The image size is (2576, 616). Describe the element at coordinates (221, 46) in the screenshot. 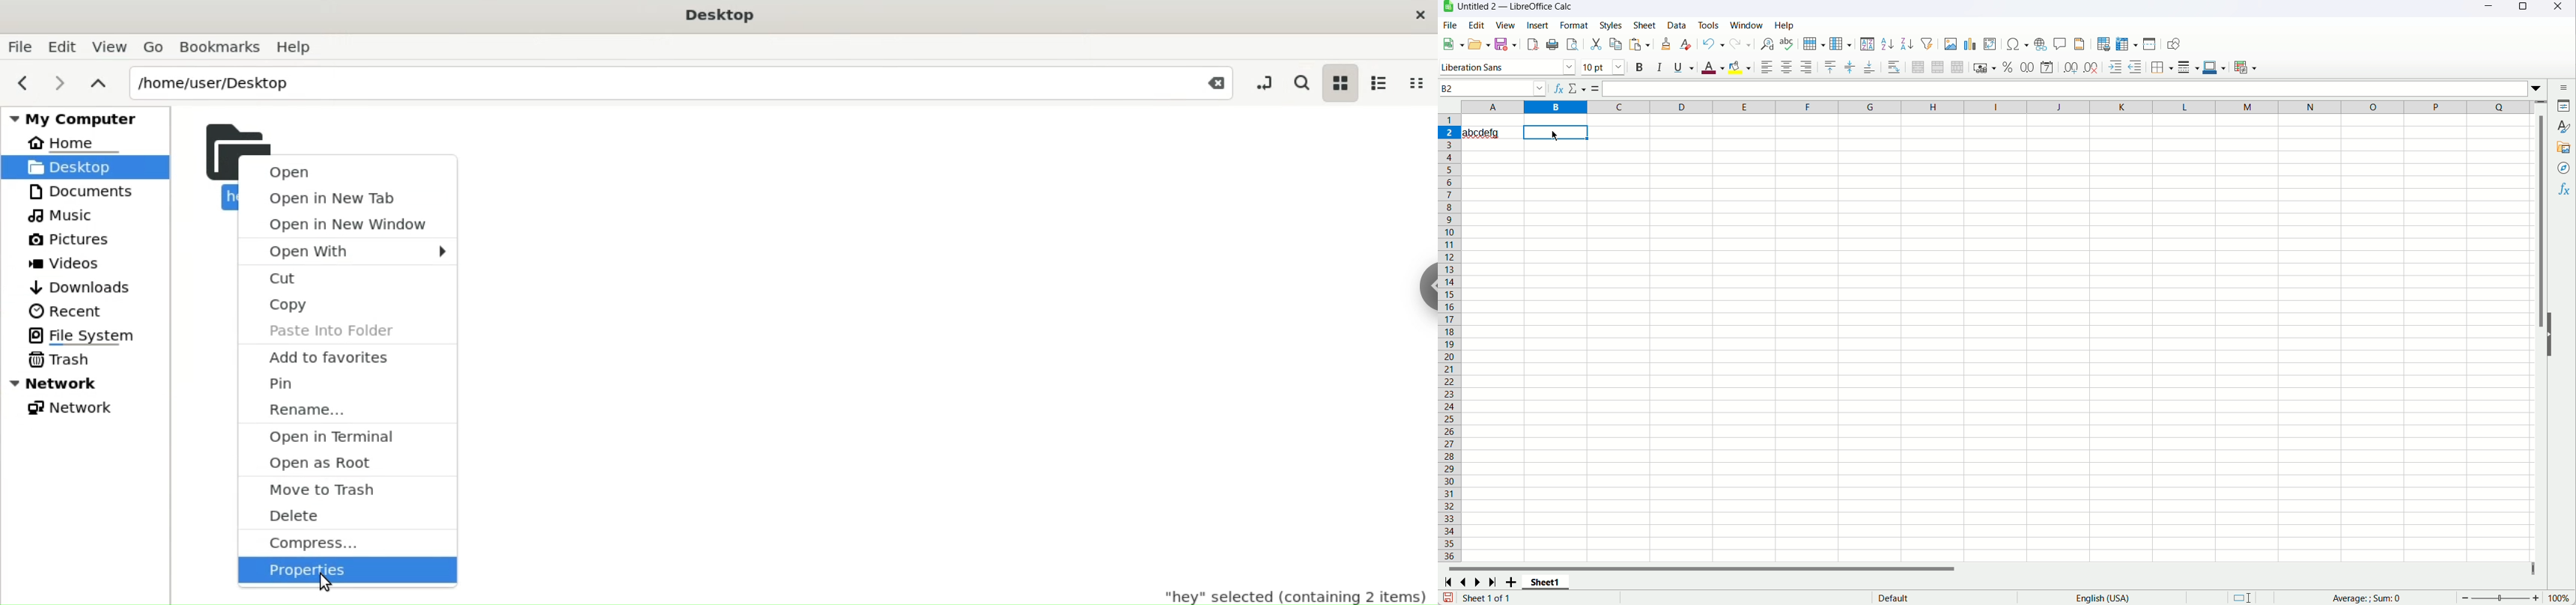

I see `Bookmarks` at that location.